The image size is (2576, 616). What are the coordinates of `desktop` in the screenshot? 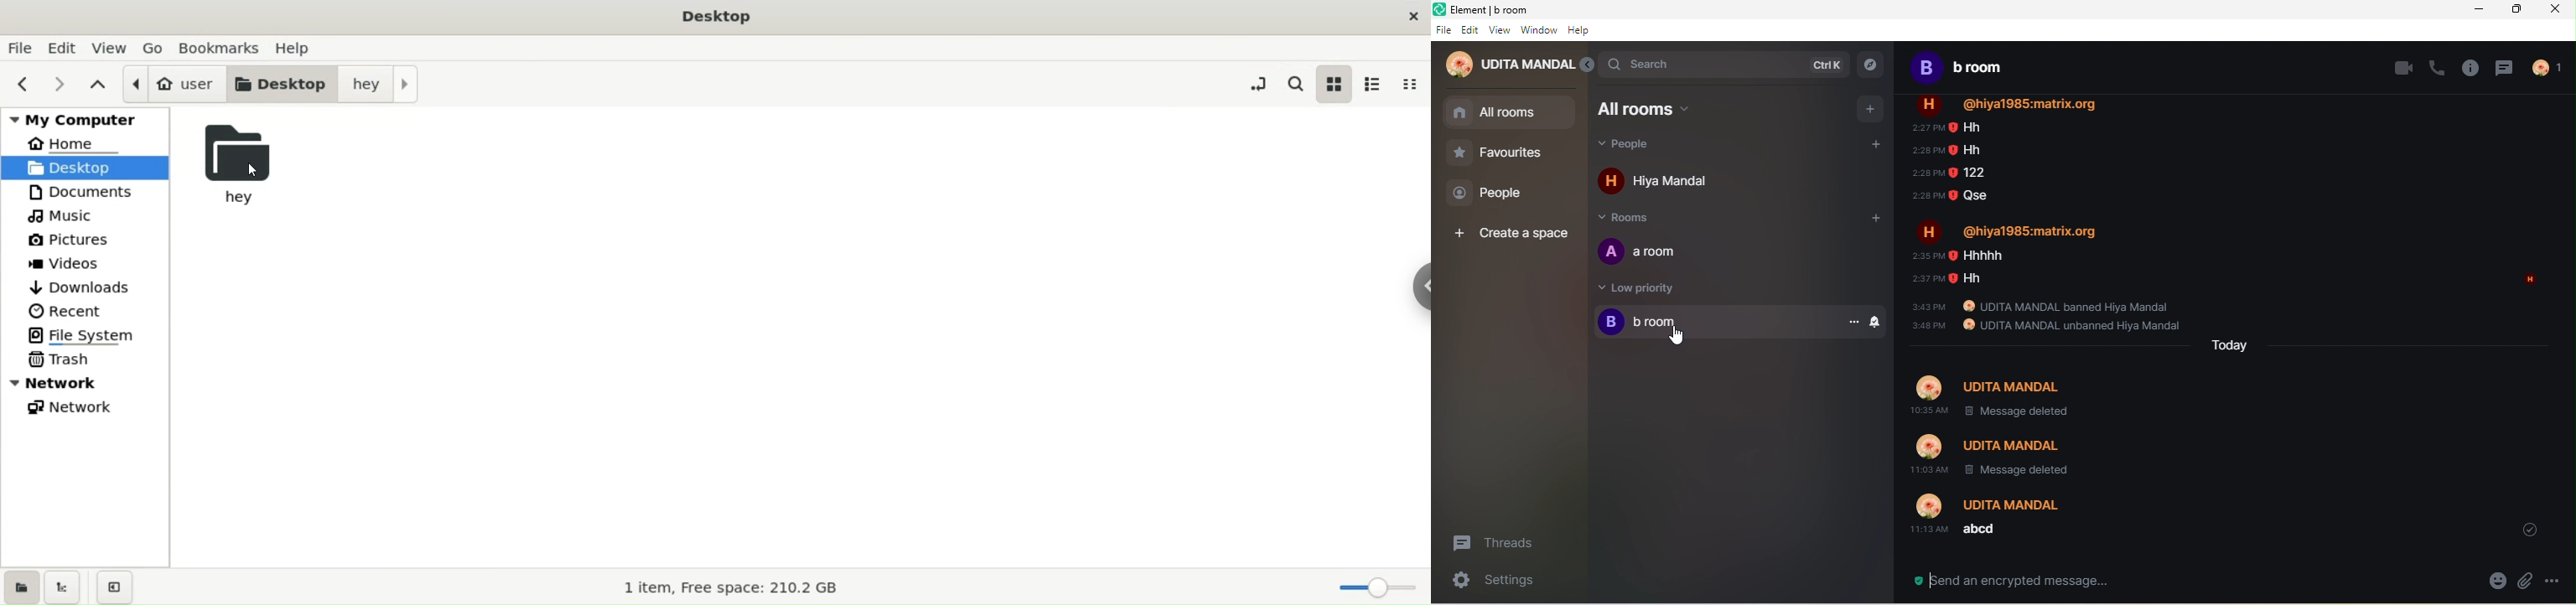 It's located at (279, 84).